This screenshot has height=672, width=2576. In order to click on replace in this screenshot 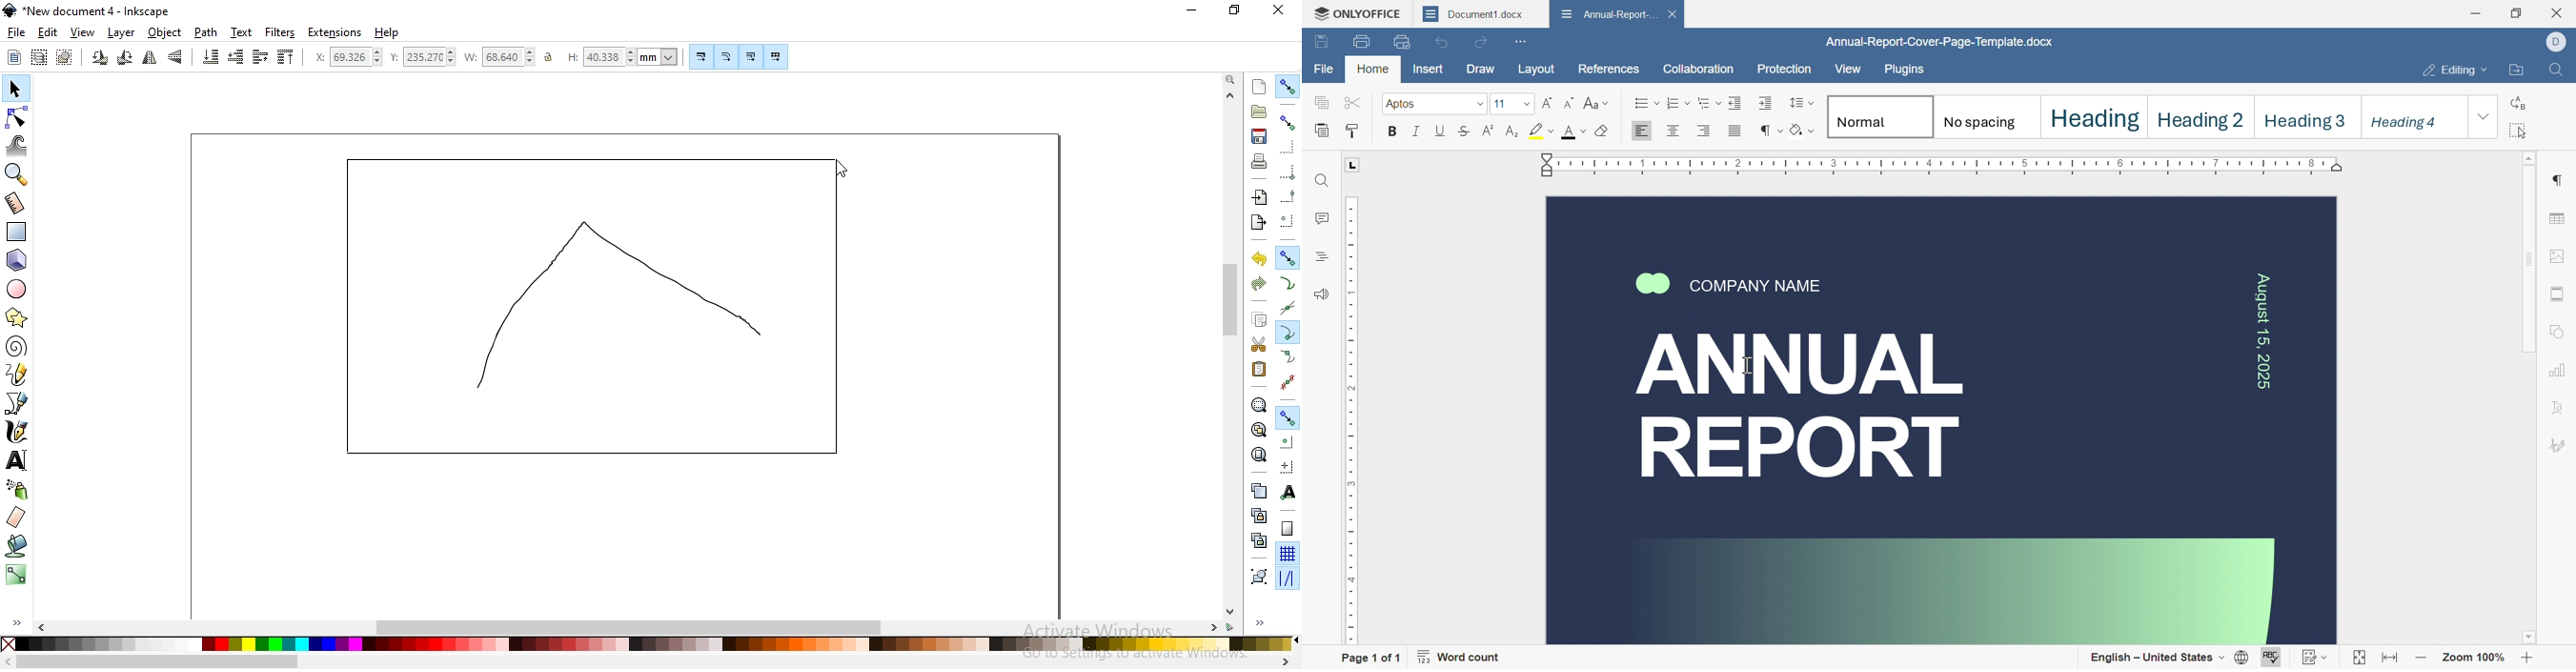, I will do `click(2520, 102)`.